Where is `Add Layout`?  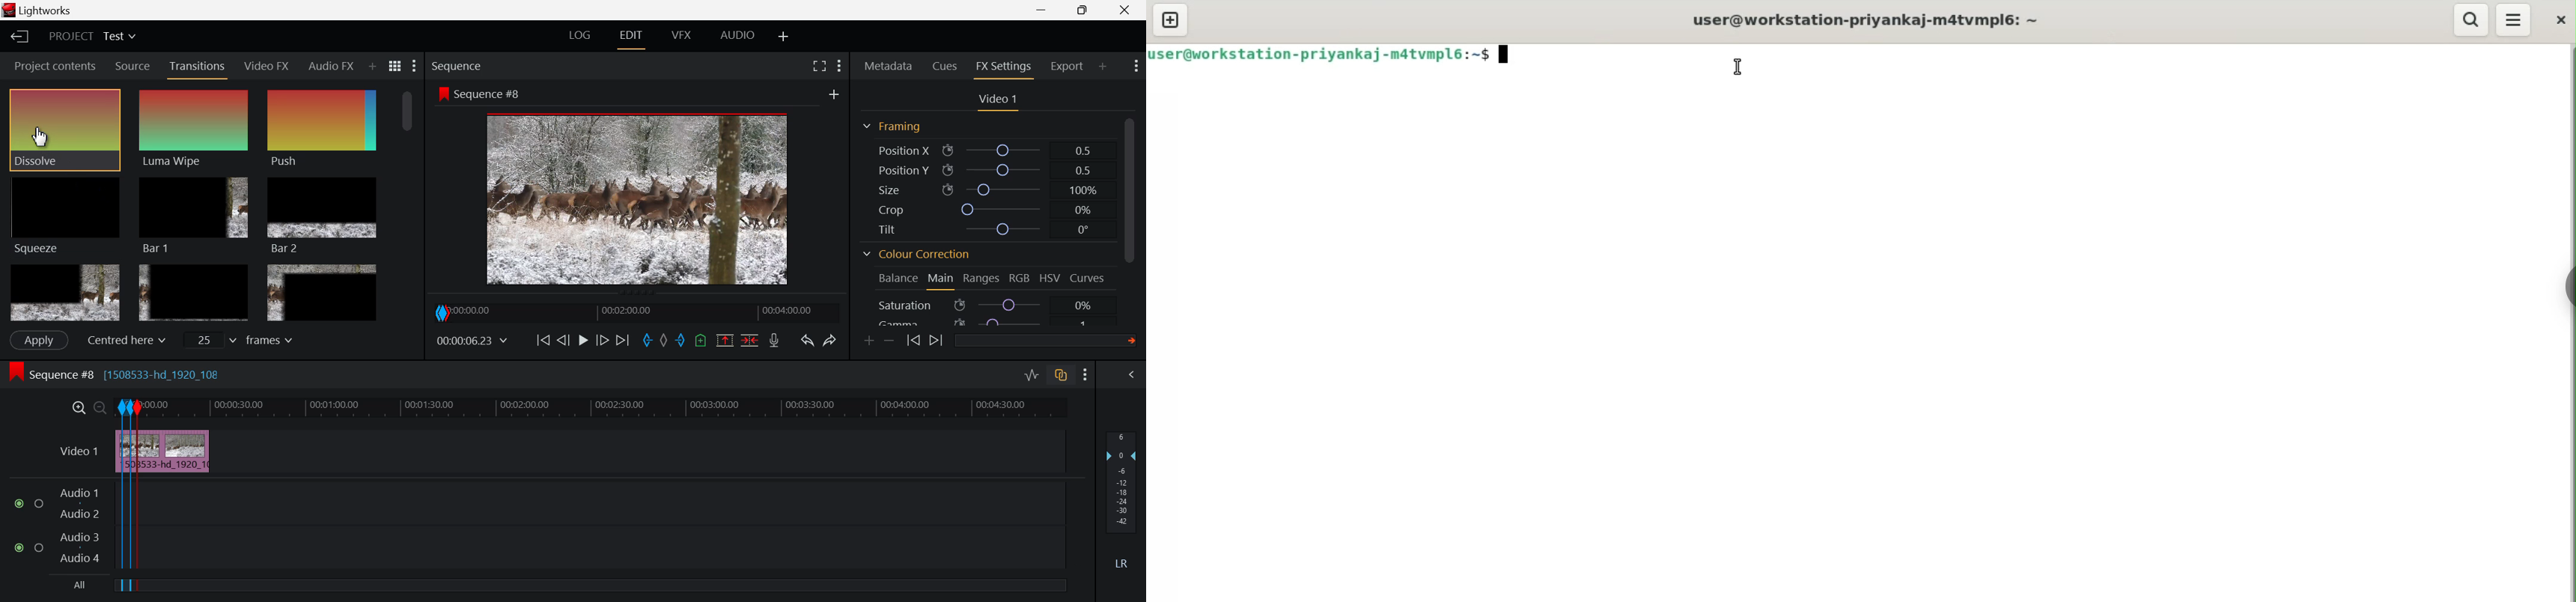 Add Layout is located at coordinates (785, 36).